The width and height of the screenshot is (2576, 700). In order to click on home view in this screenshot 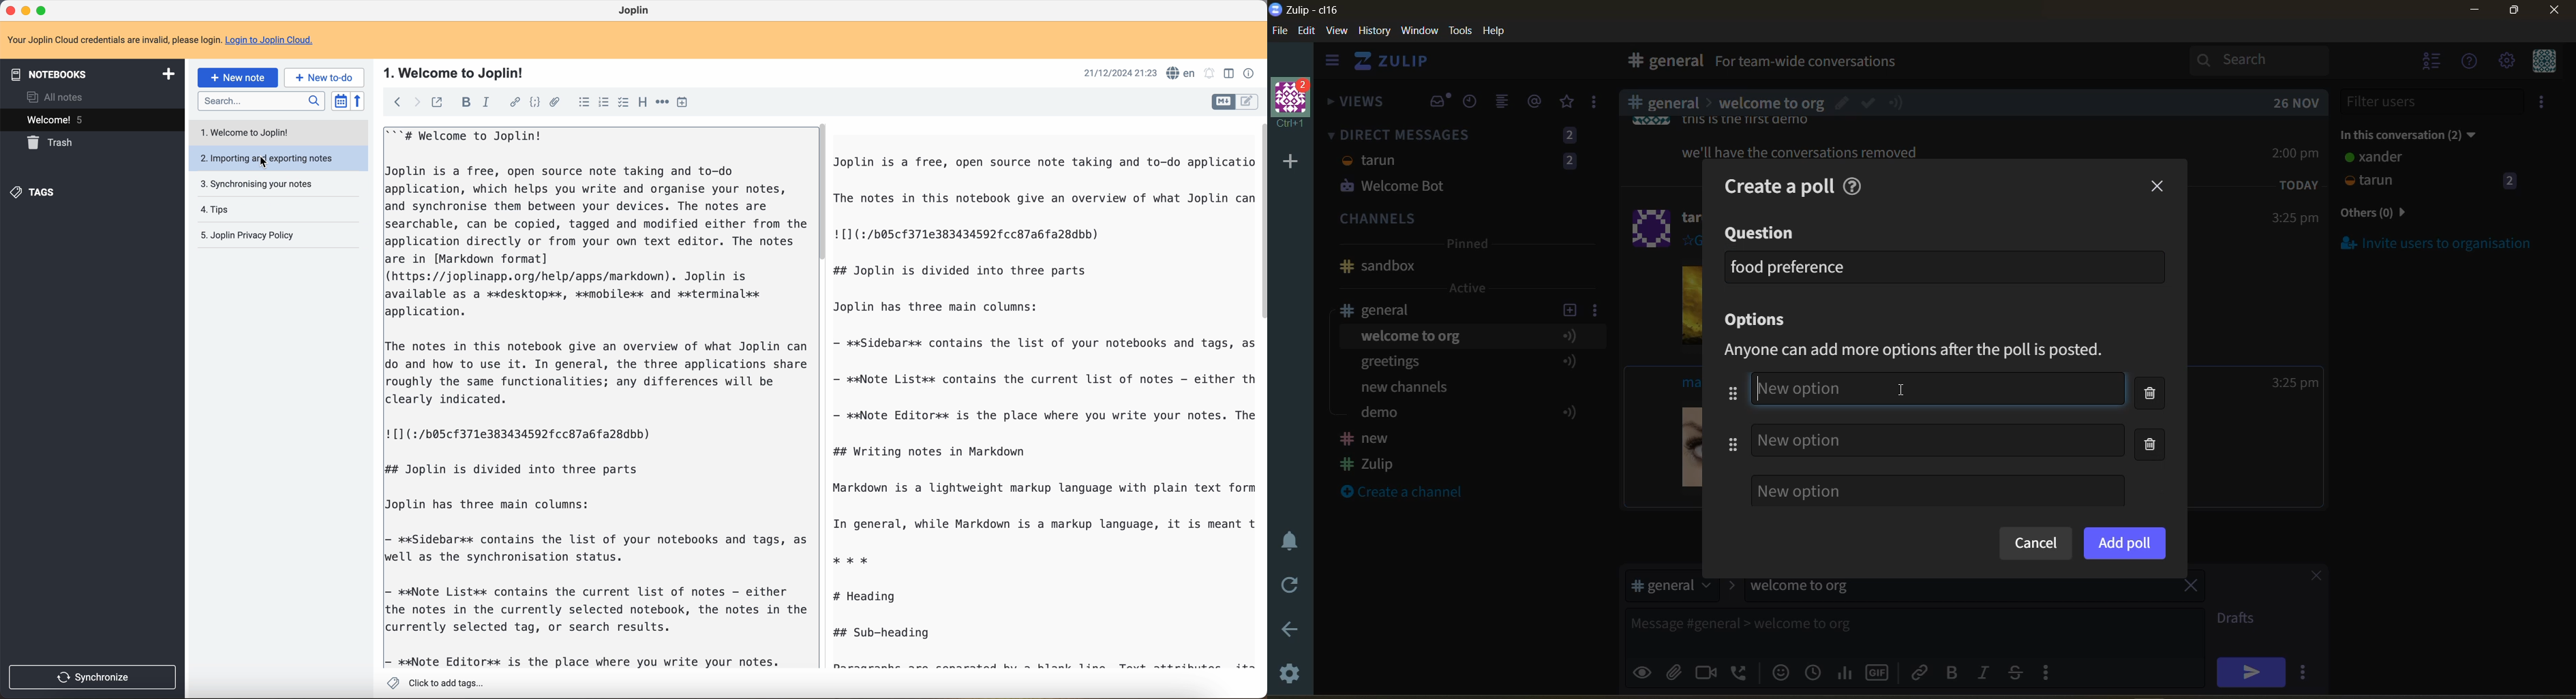, I will do `click(1401, 65)`.